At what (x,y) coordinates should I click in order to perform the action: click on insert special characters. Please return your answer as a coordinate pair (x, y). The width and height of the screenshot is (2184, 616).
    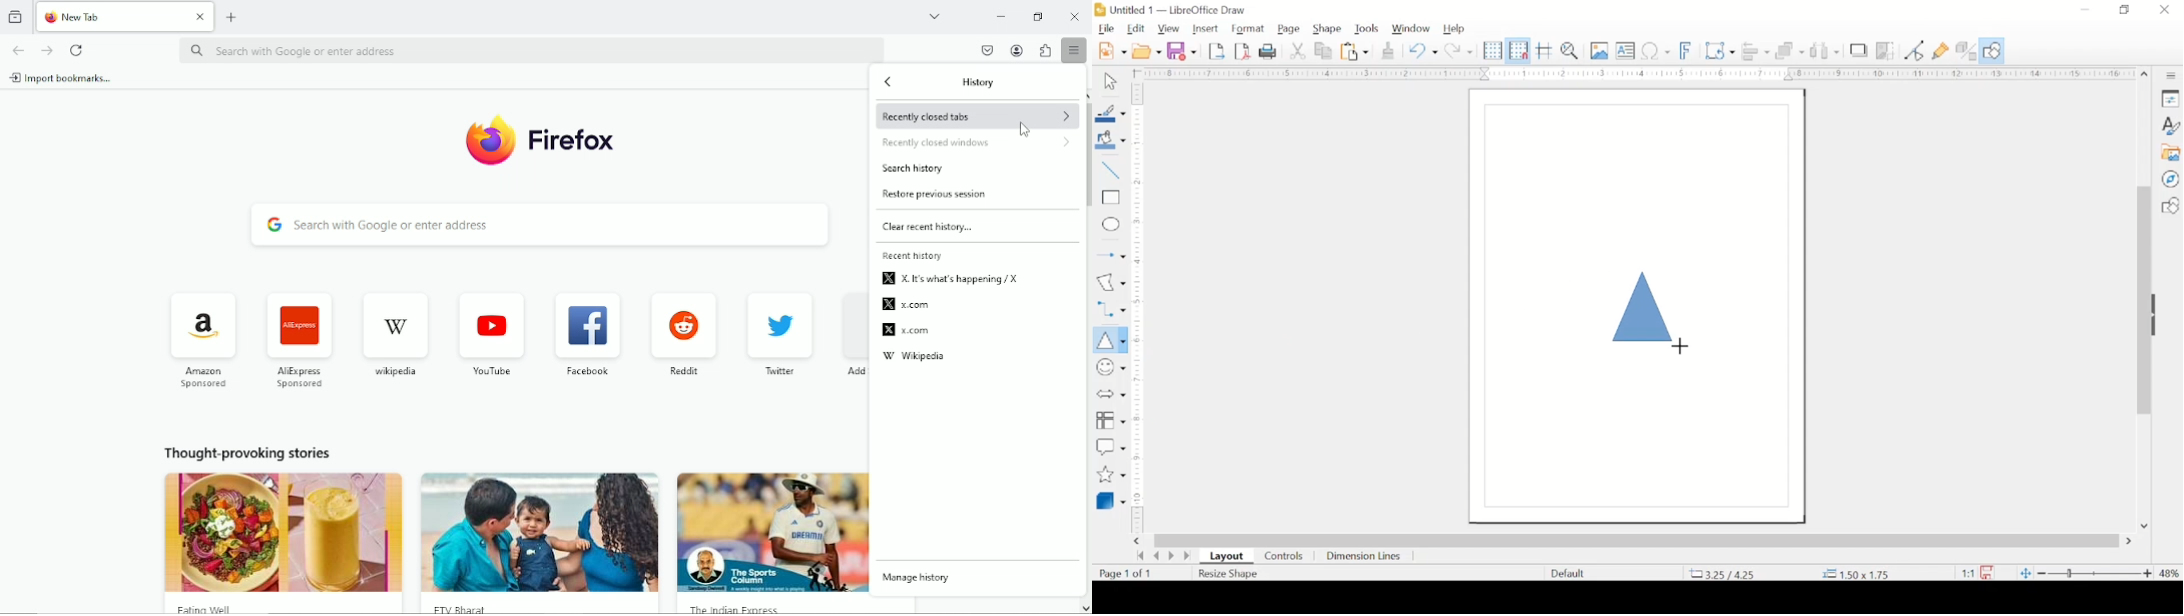
    Looking at the image, I should click on (1655, 50).